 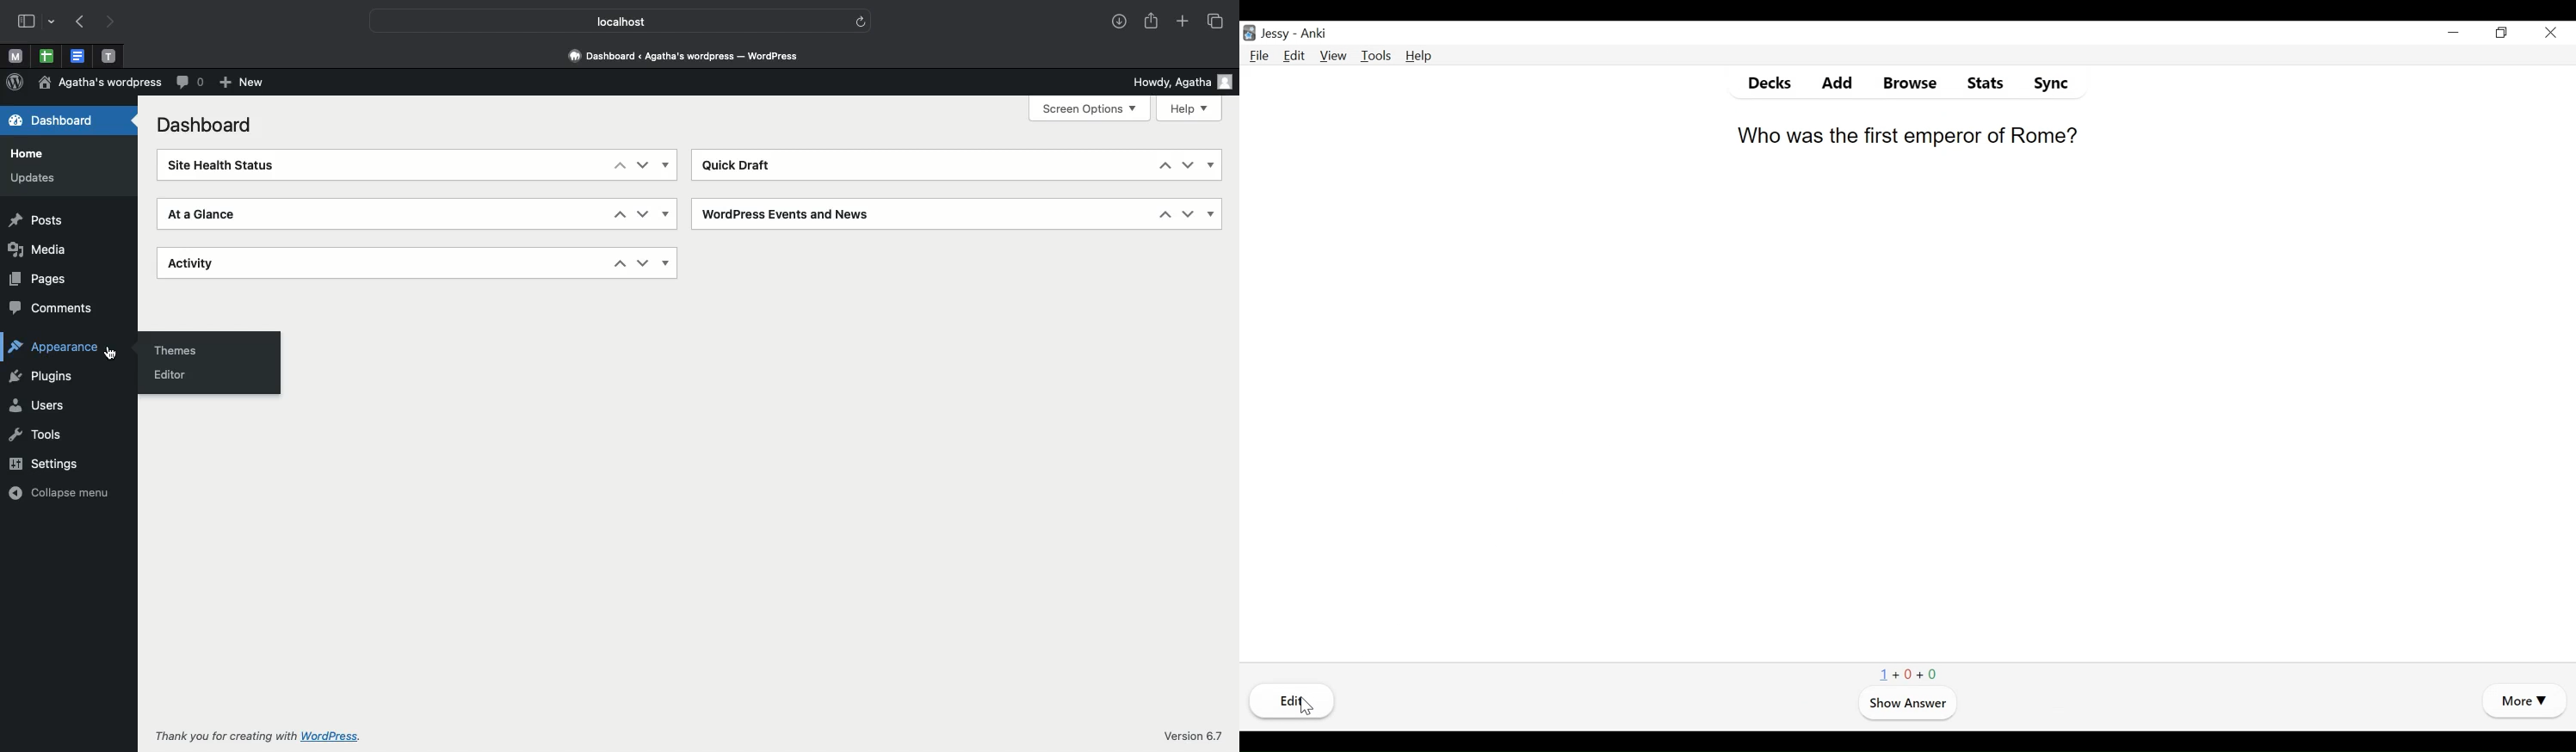 What do you see at coordinates (1909, 672) in the screenshot?
I see `1+0+0` at bounding box center [1909, 672].